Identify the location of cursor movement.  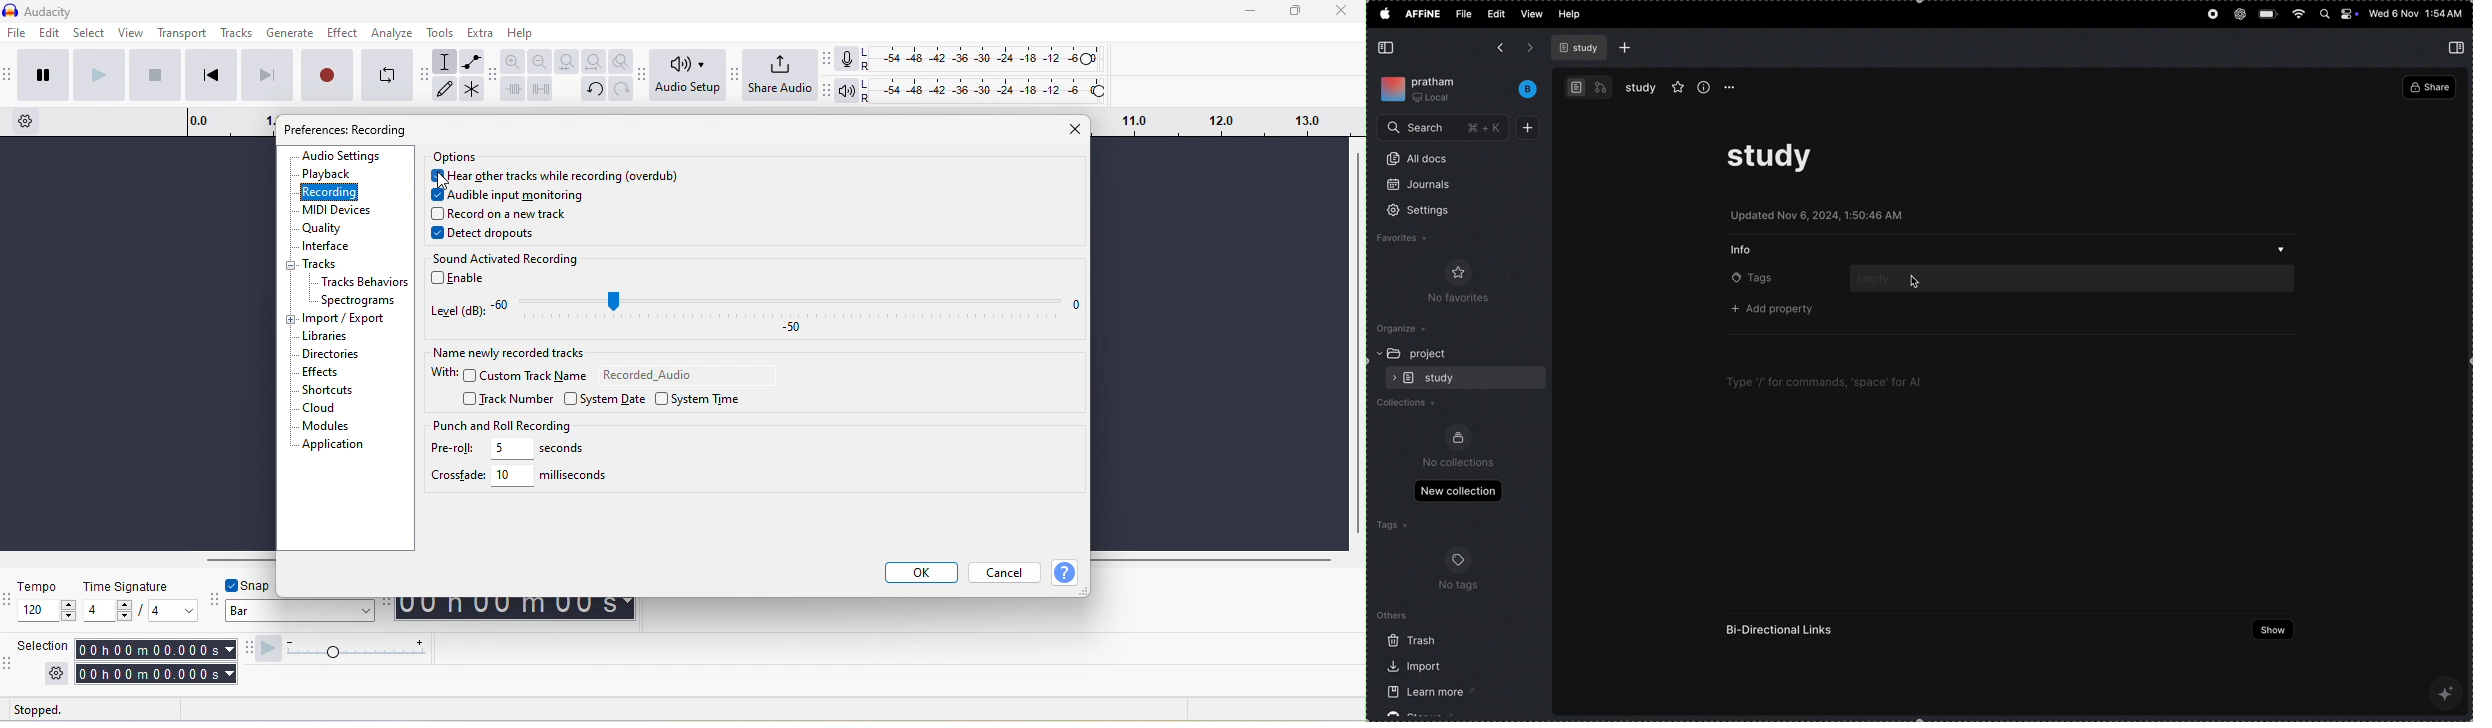
(447, 183).